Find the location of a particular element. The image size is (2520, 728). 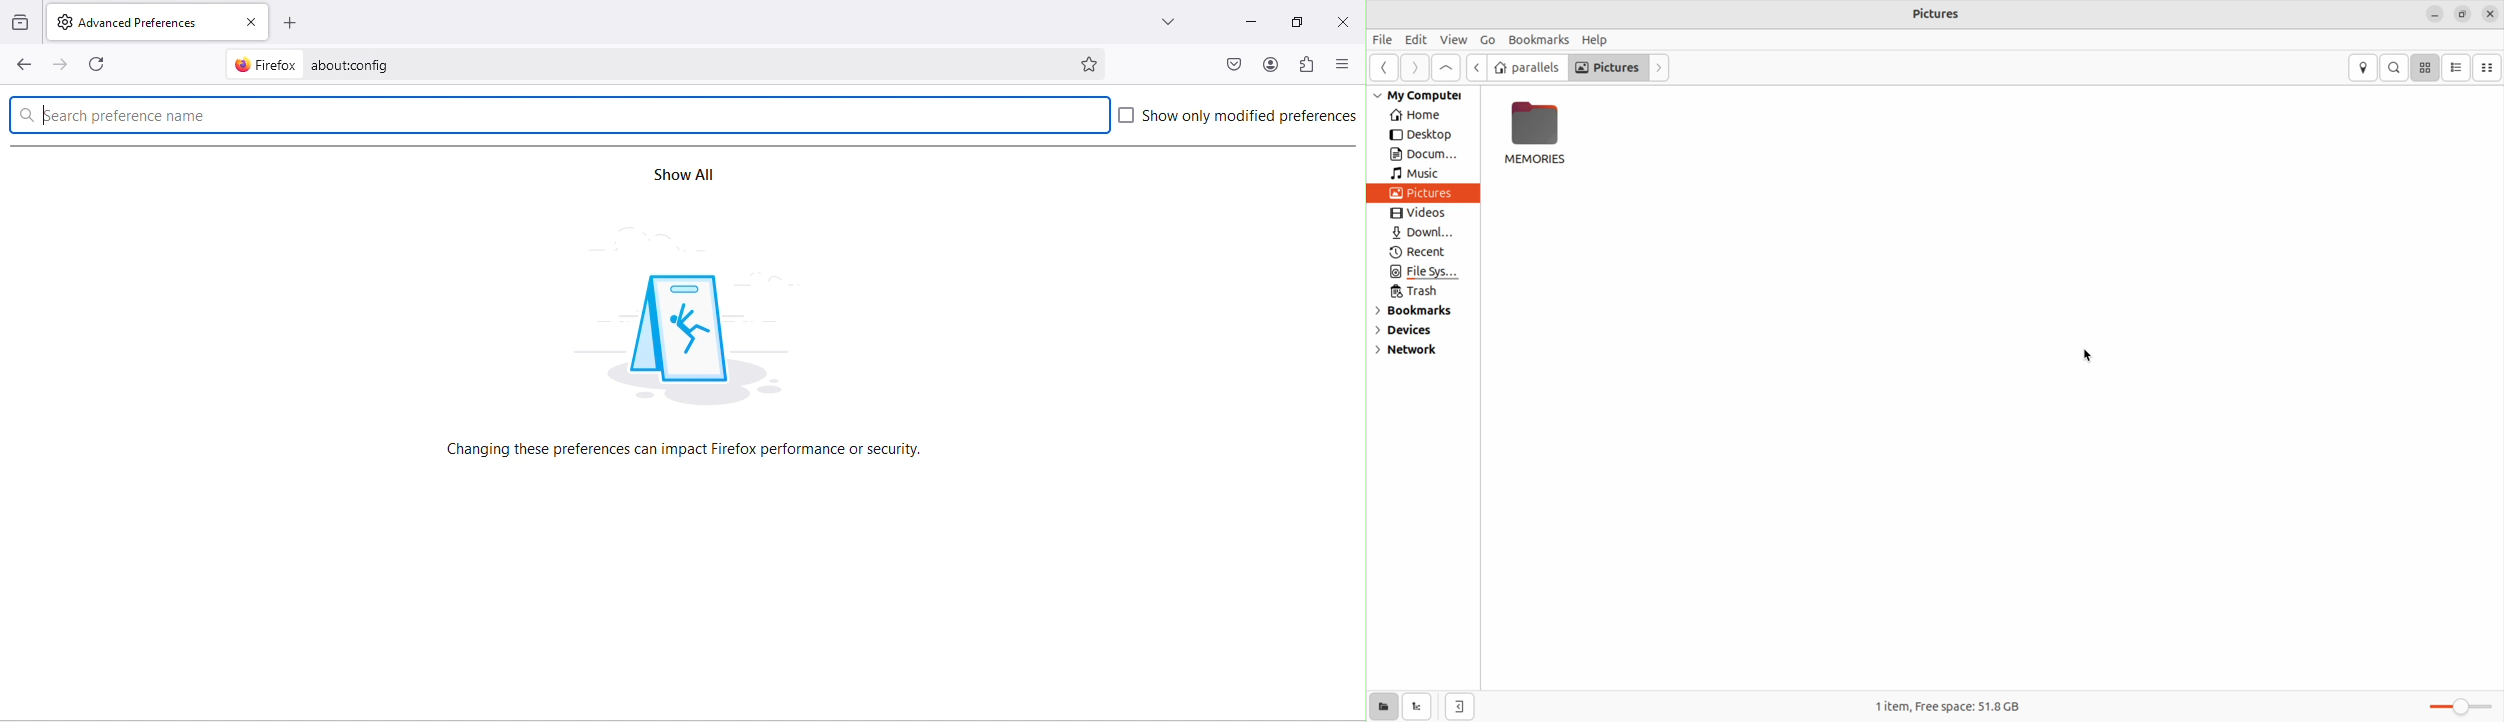

Downl... is located at coordinates (1420, 233).